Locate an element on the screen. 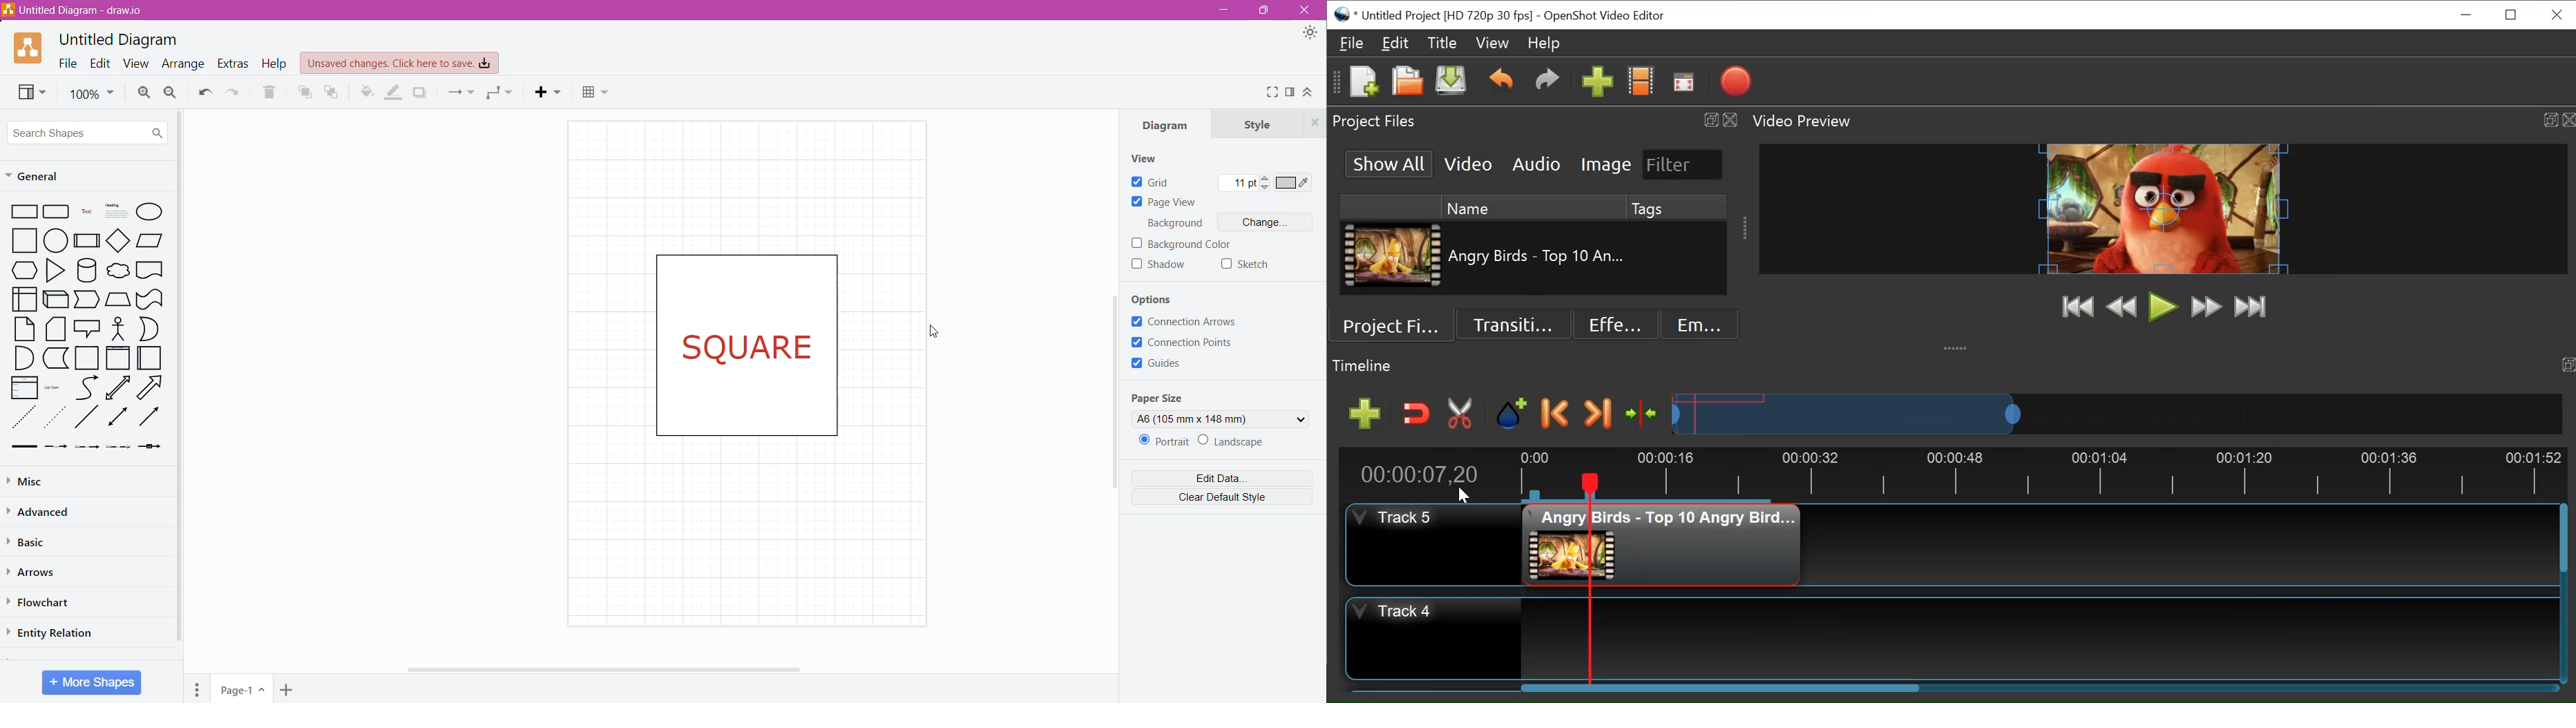 The width and height of the screenshot is (2576, 728). Window Preview is located at coordinates (2164, 210).